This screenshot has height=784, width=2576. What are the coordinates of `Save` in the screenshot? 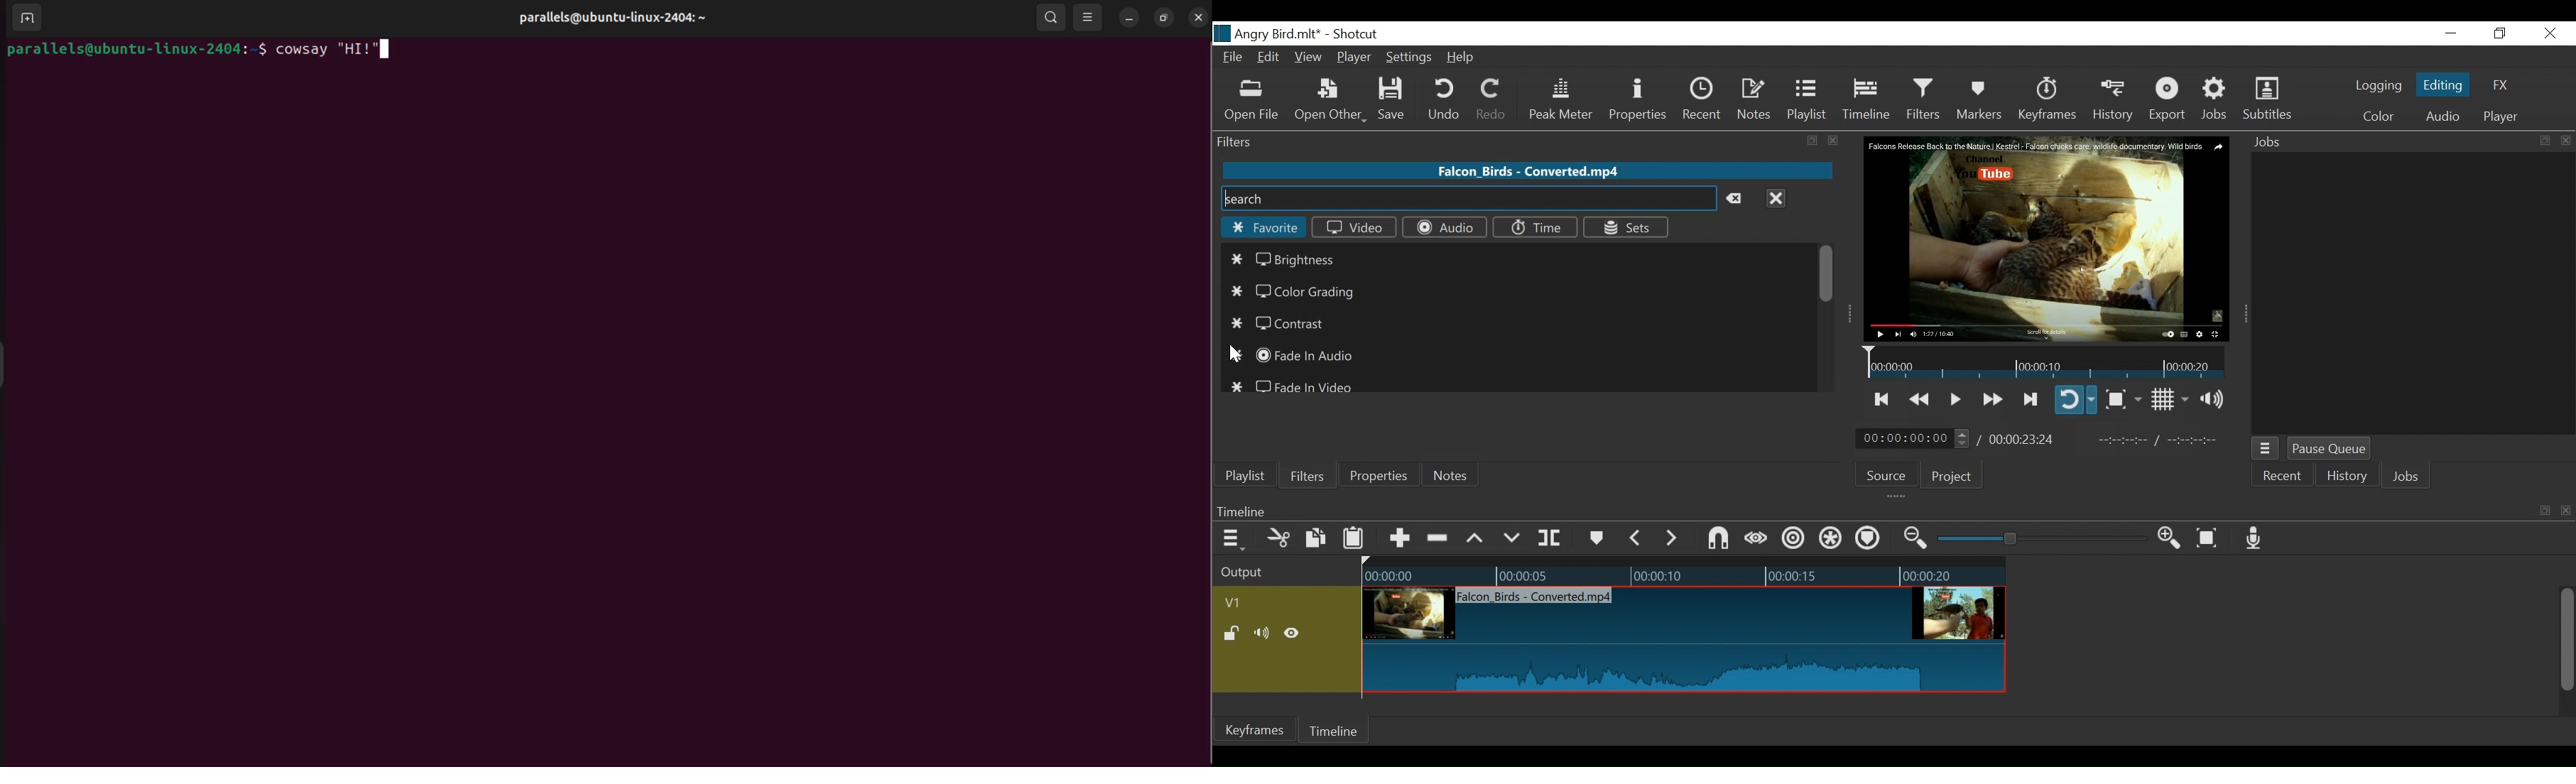 It's located at (1396, 99).